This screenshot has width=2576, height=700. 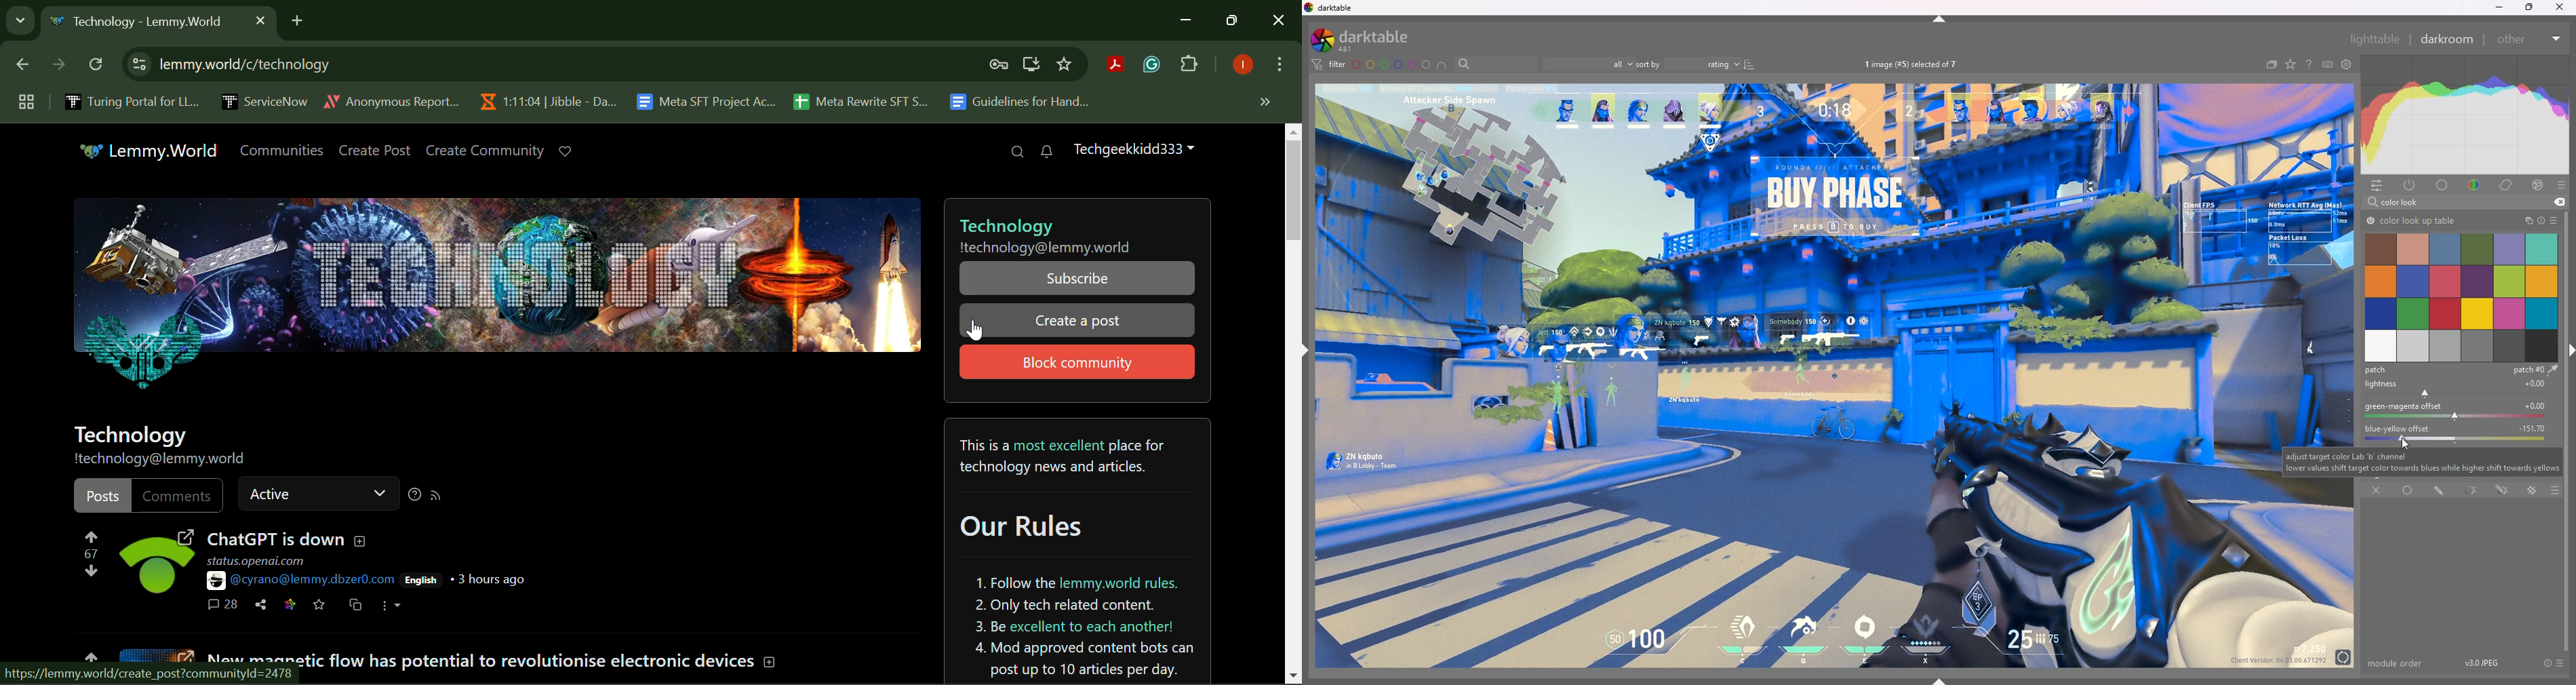 I want to click on lightness, so click(x=2459, y=388).